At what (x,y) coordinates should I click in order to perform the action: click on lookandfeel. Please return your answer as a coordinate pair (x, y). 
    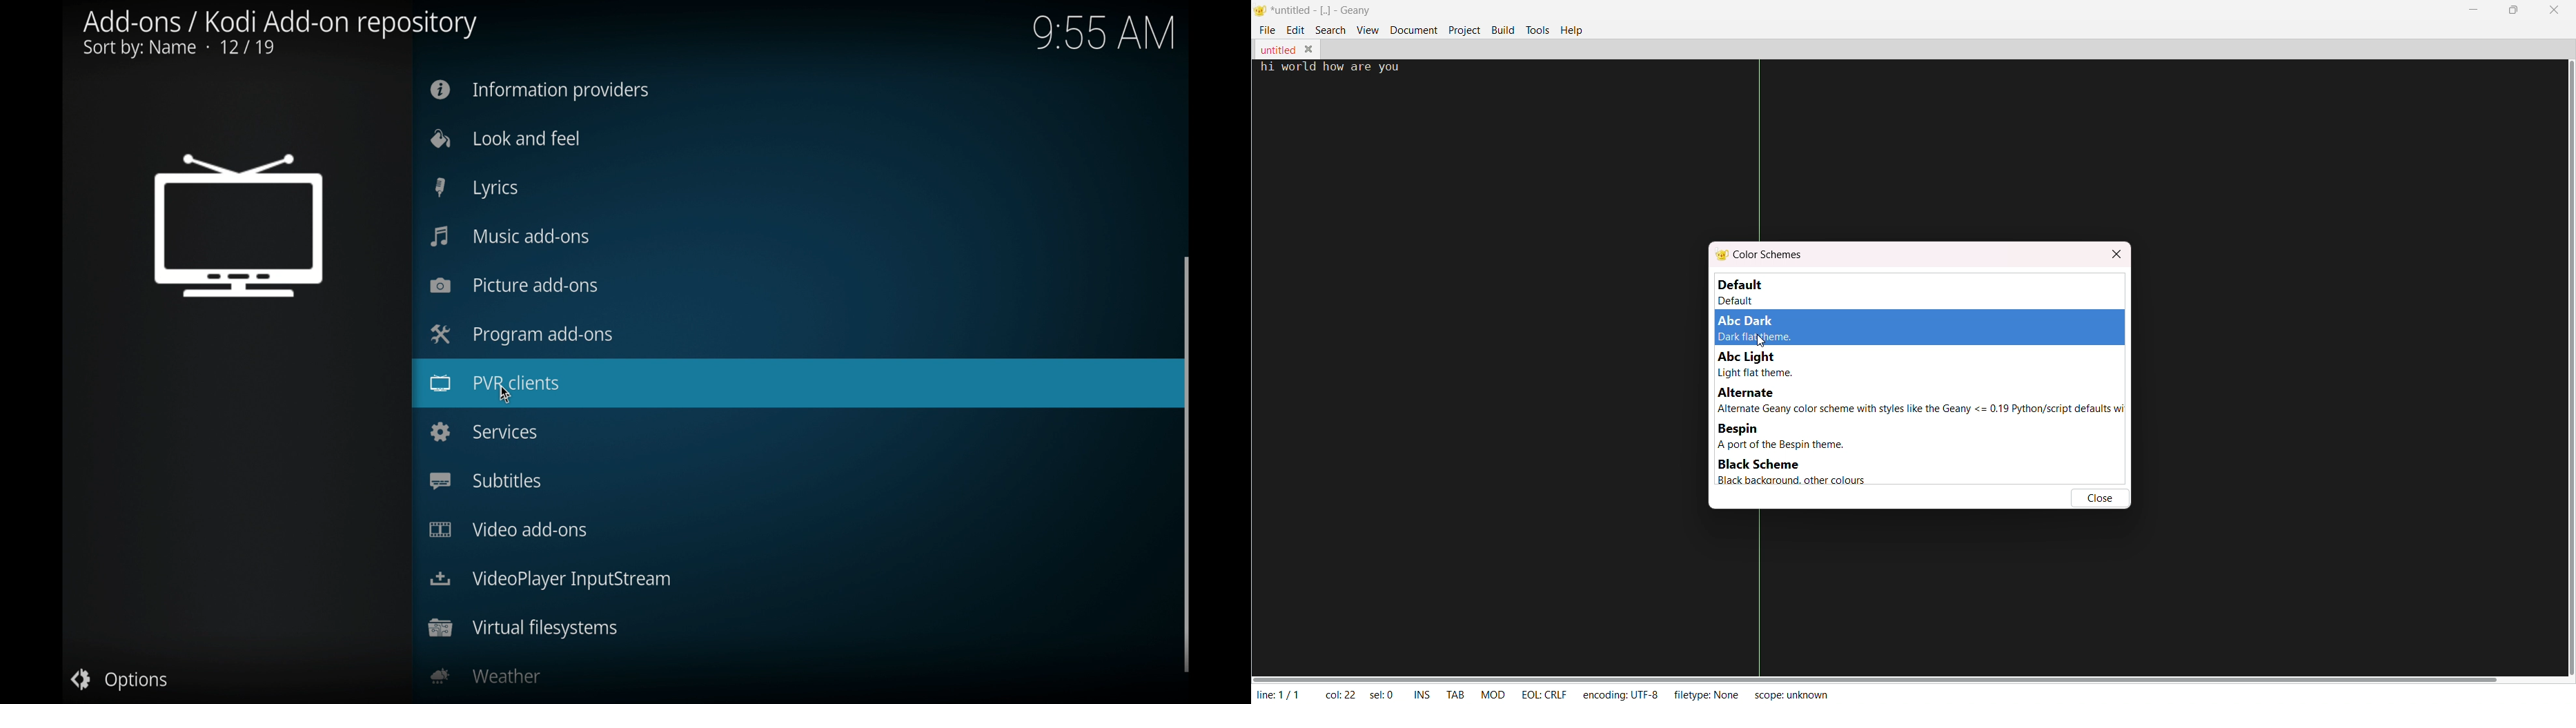
    Looking at the image, I should click on (505, 139).